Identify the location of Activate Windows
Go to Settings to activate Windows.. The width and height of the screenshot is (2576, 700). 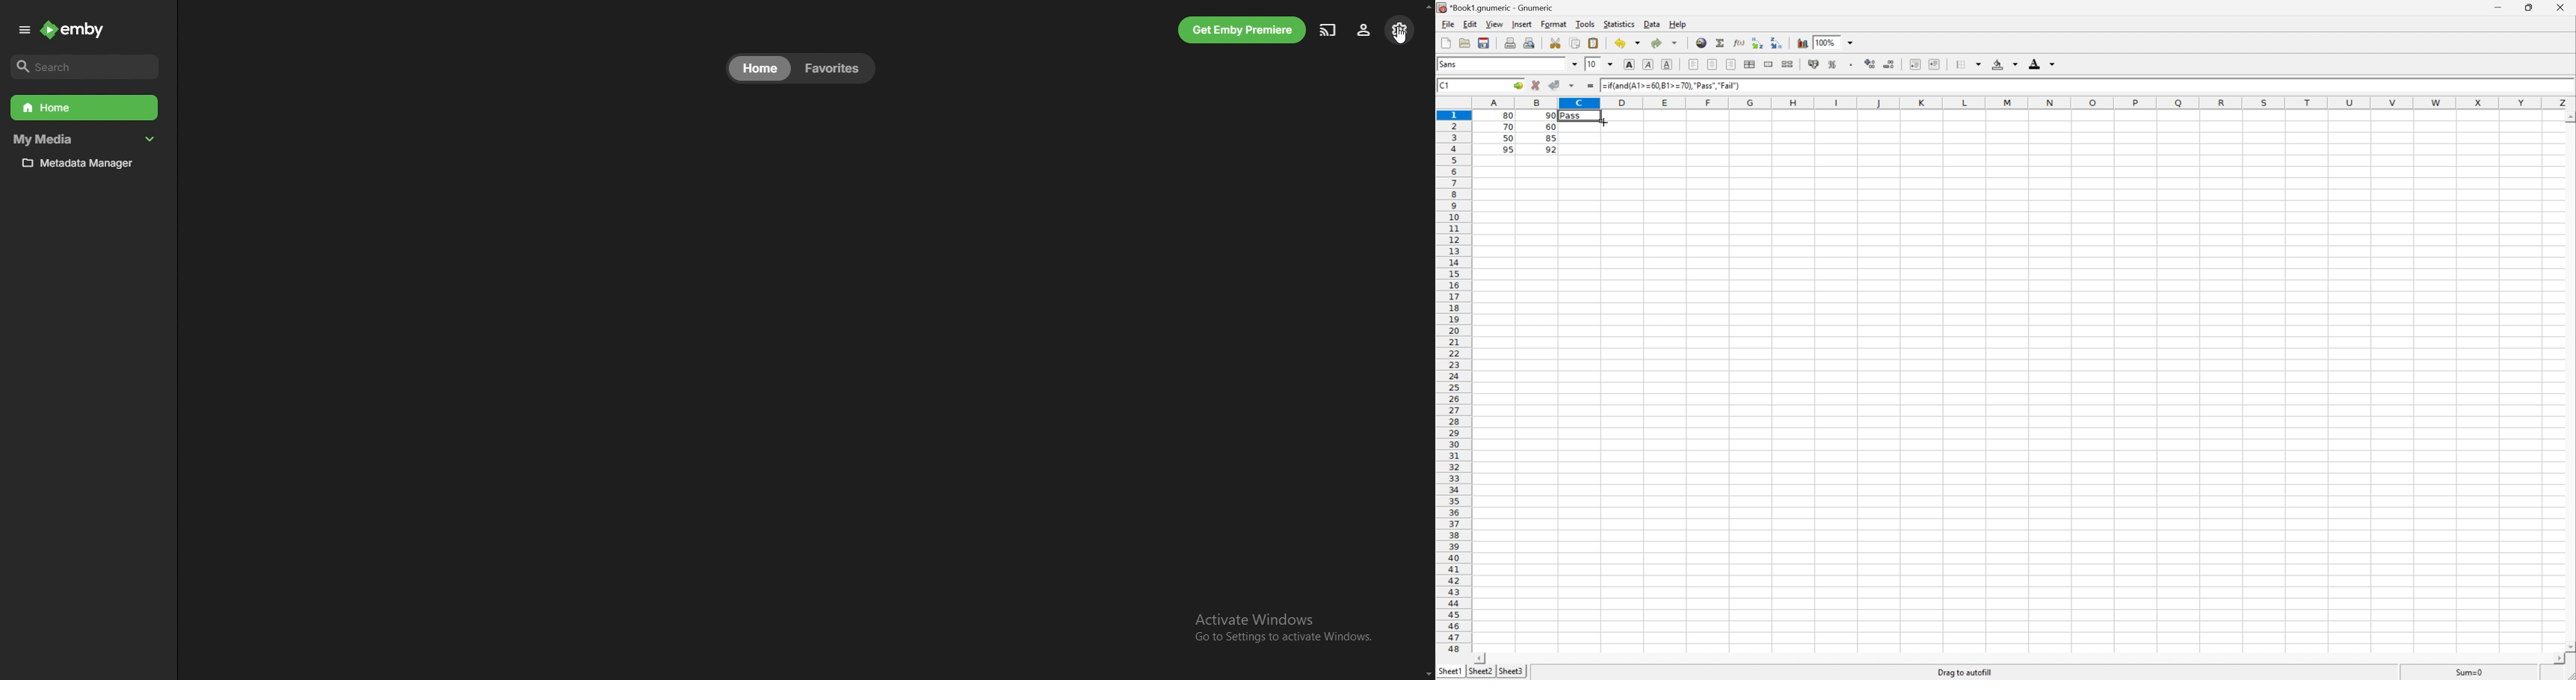
(1281, 628).